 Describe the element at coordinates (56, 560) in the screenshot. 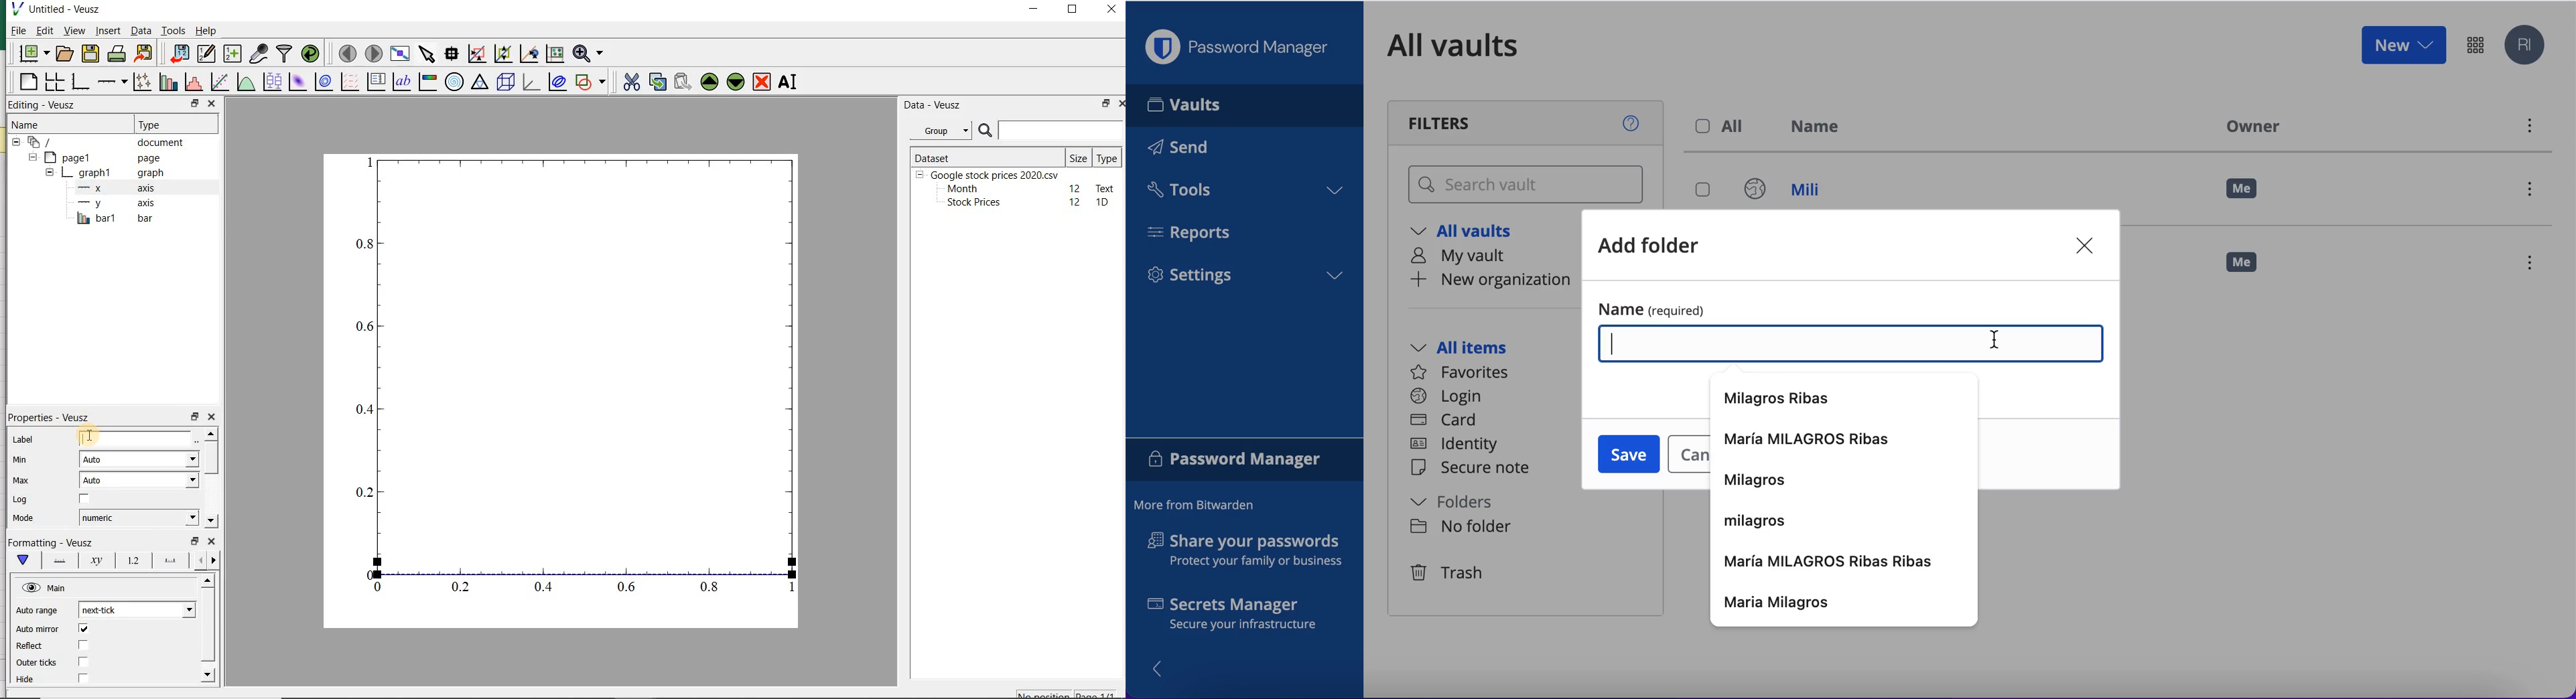

I see `axis line` at that location.